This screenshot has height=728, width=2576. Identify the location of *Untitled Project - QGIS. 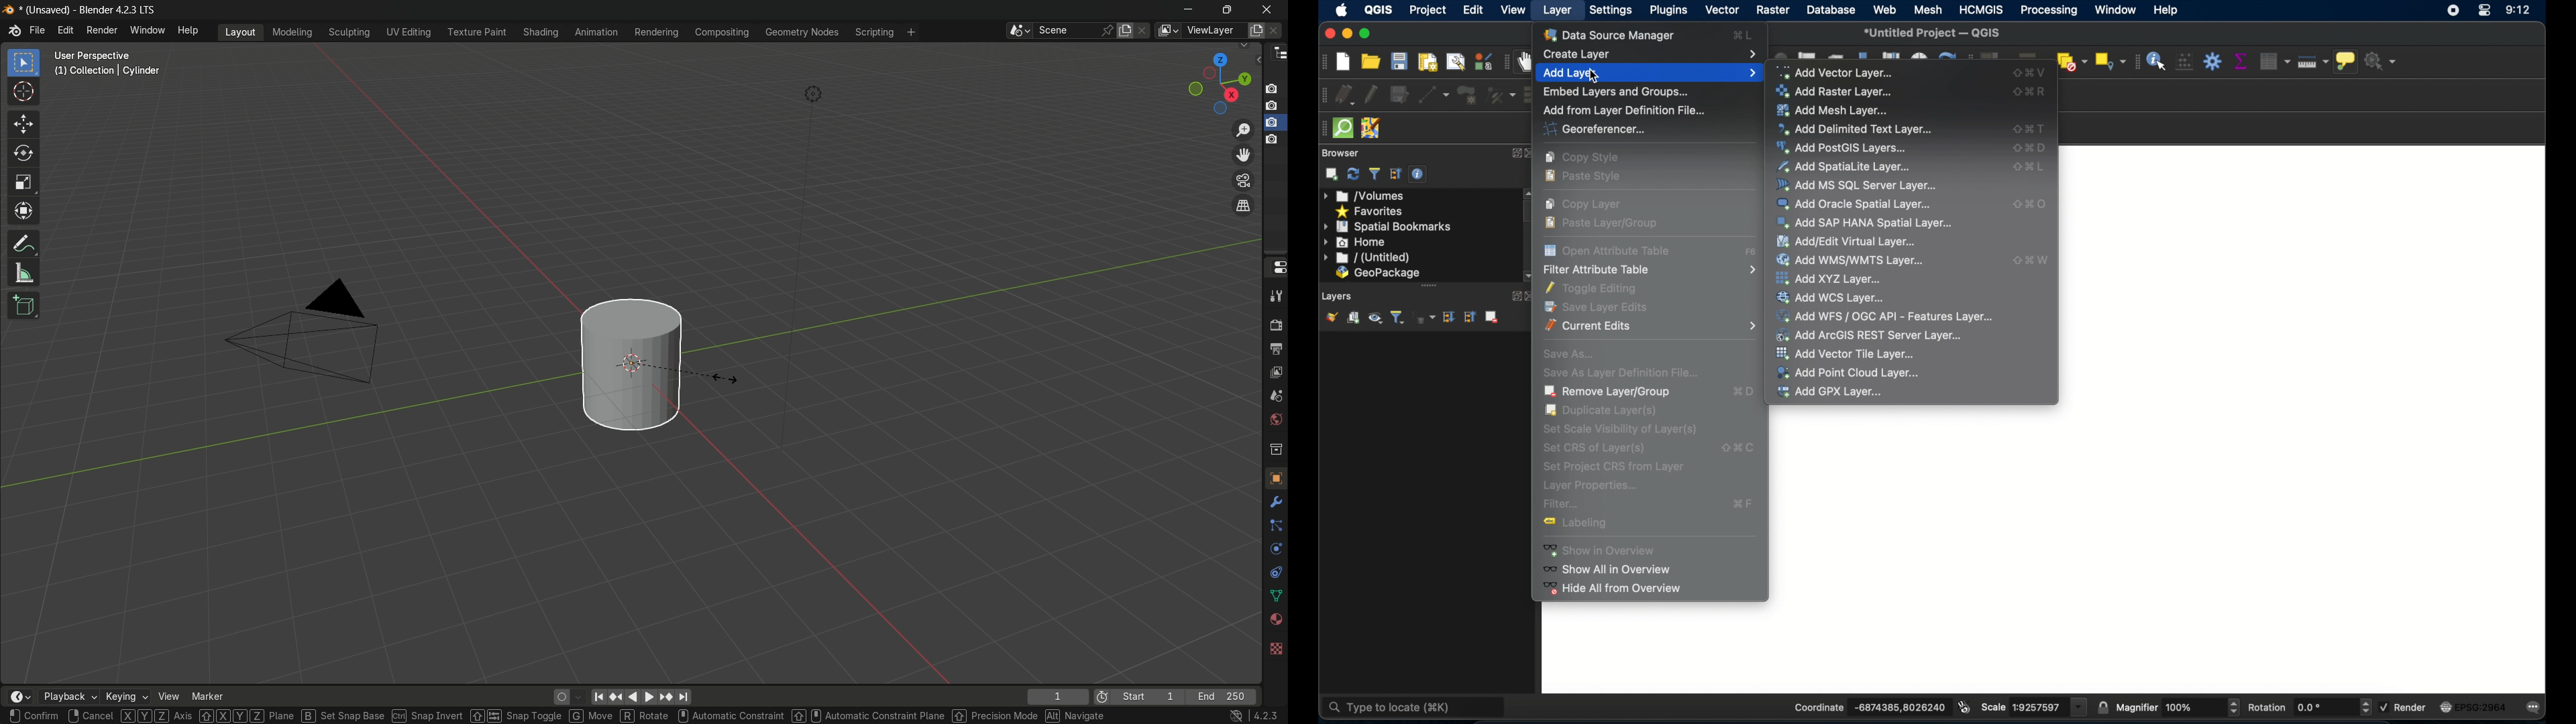
(1934, 32).